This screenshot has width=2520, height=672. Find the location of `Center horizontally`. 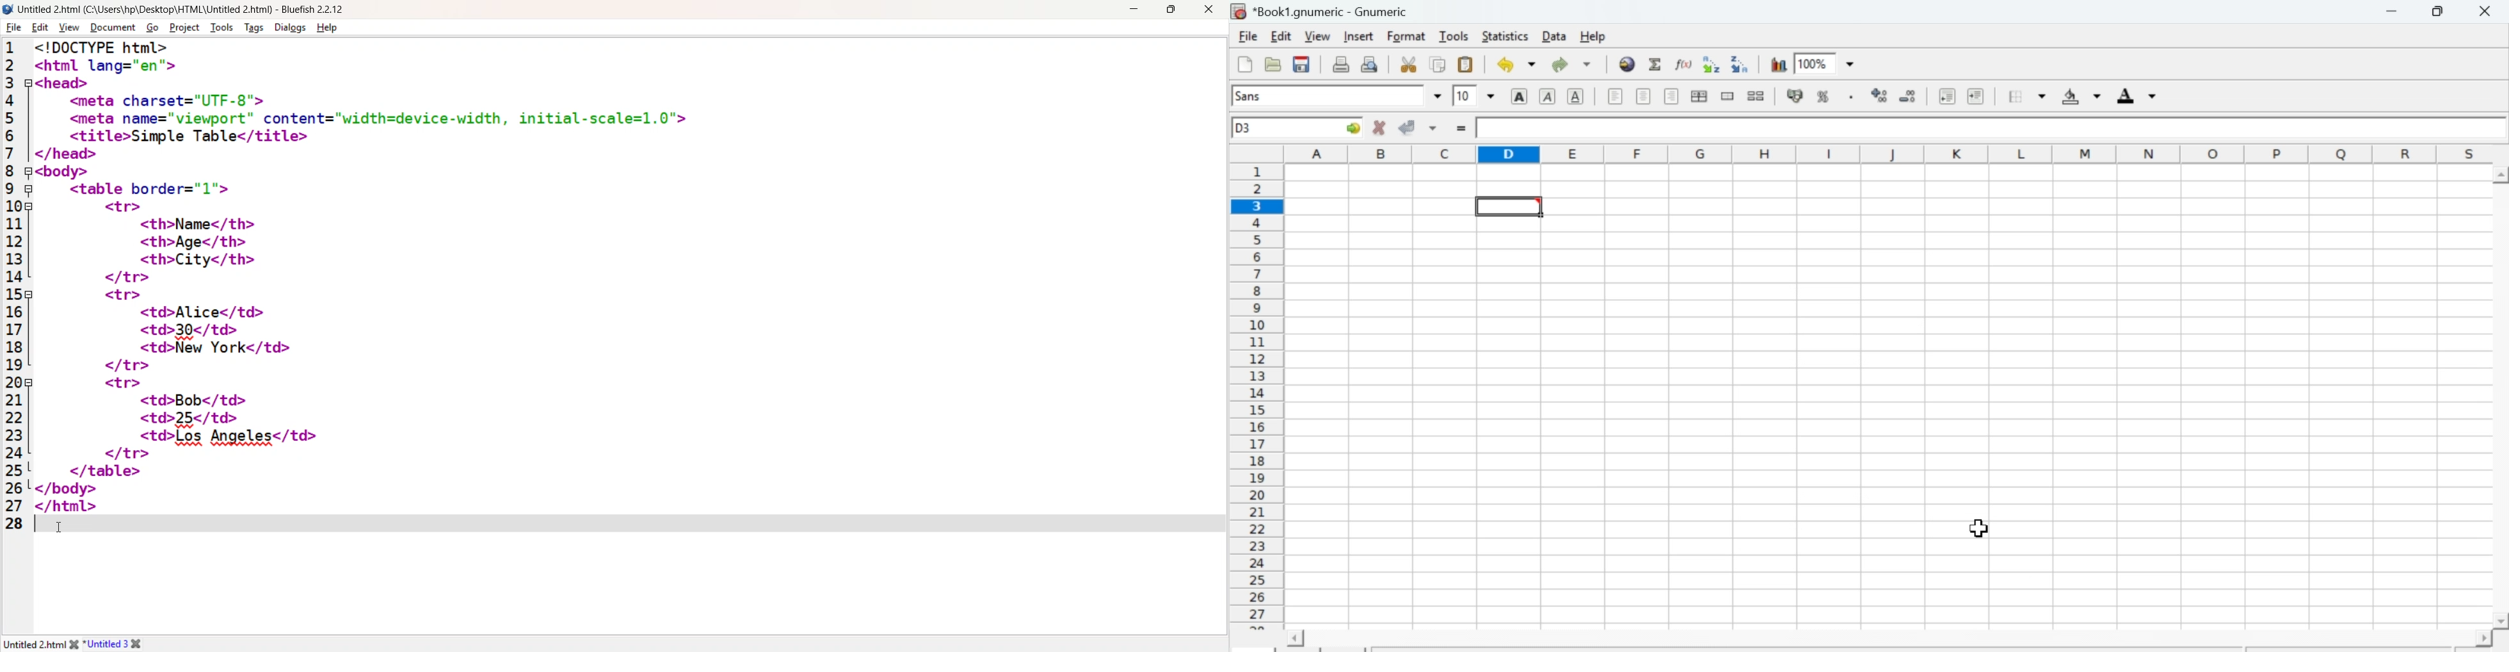

Center horizontally is located at coordinates (1699, 97).